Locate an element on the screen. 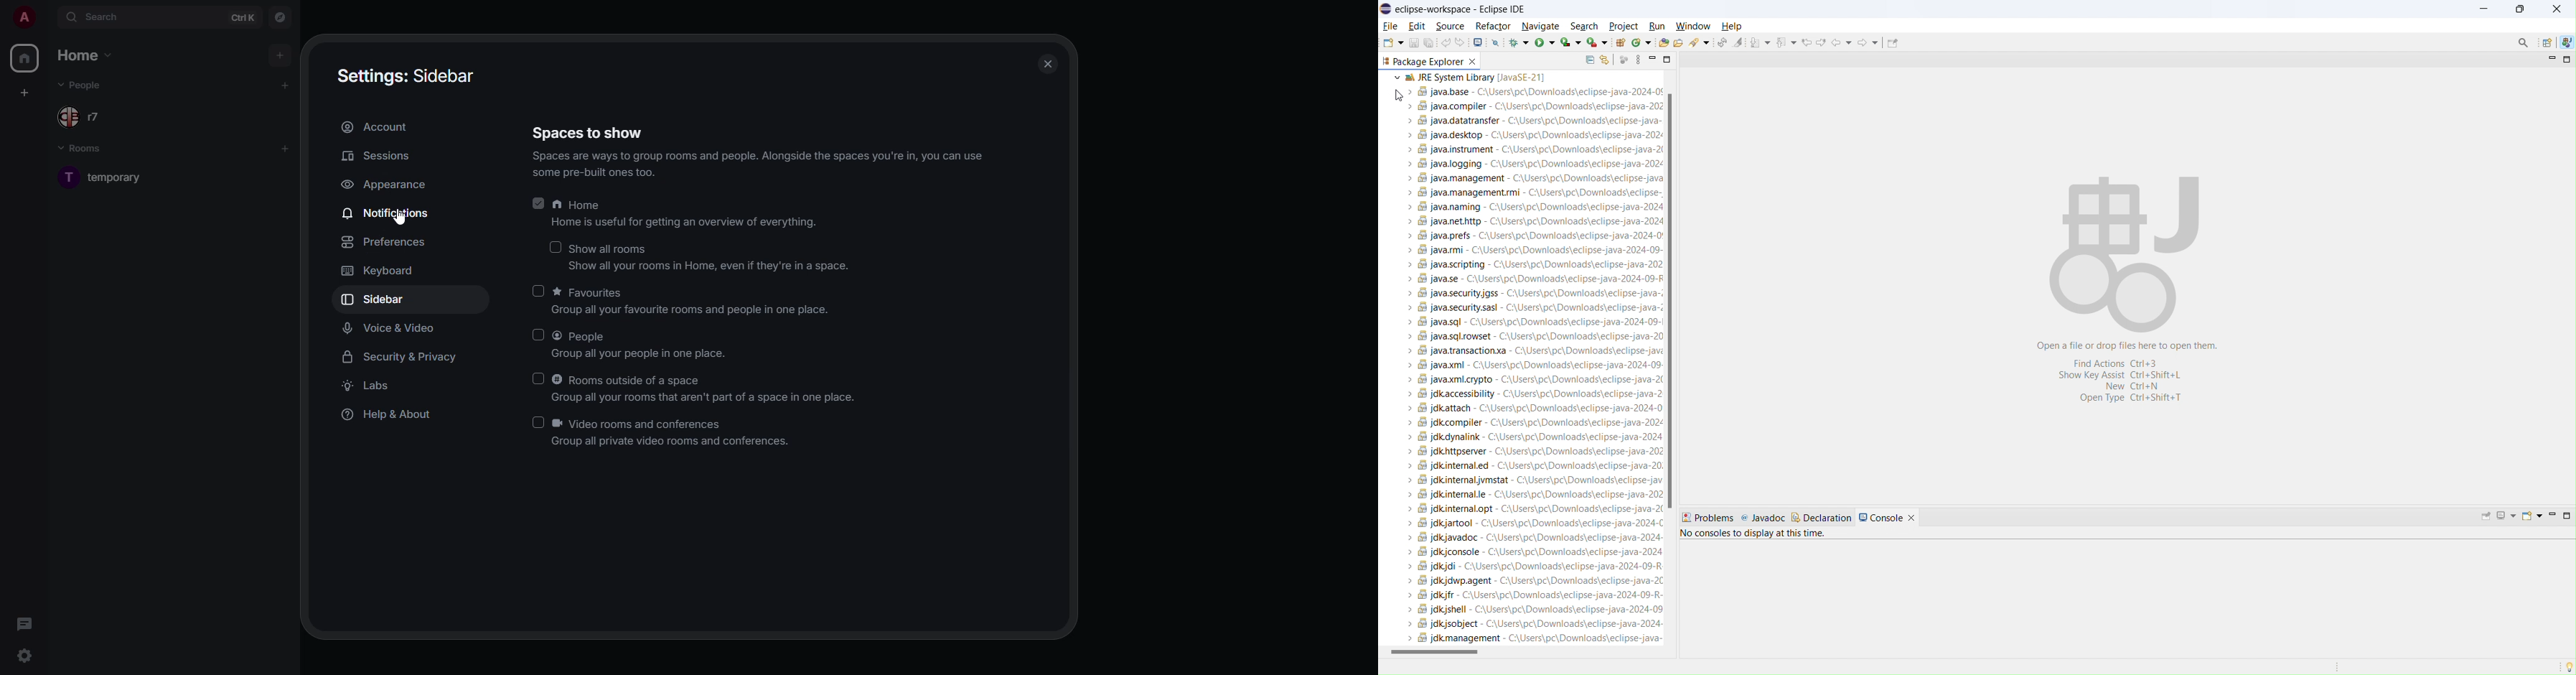 The height and width of the screenshot is (700, 2576). quick settings is located at coordinates (24, 655).